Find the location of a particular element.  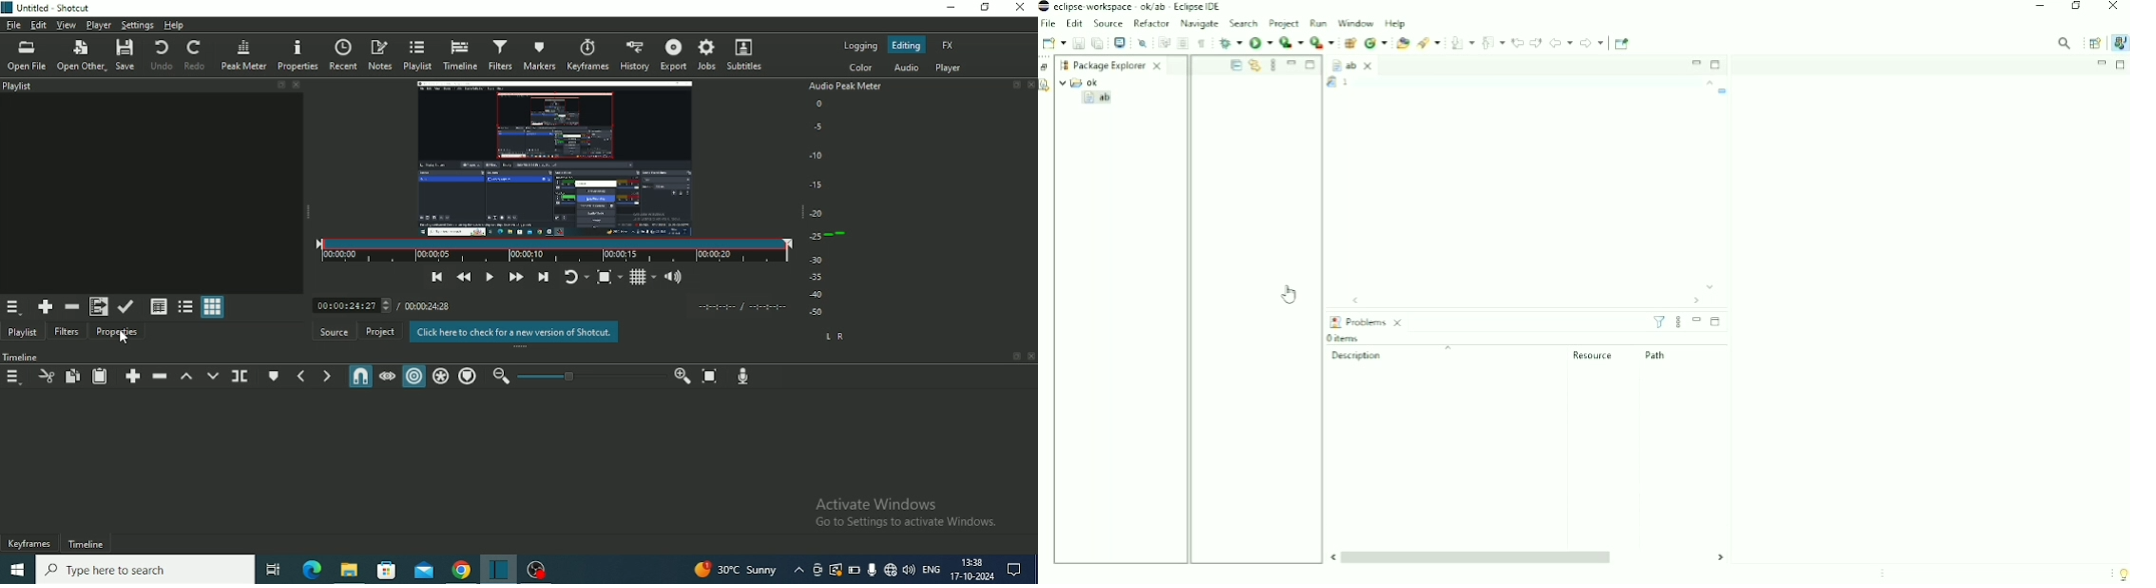

Toggle grid display on the player is located at coordinates (643, 278).